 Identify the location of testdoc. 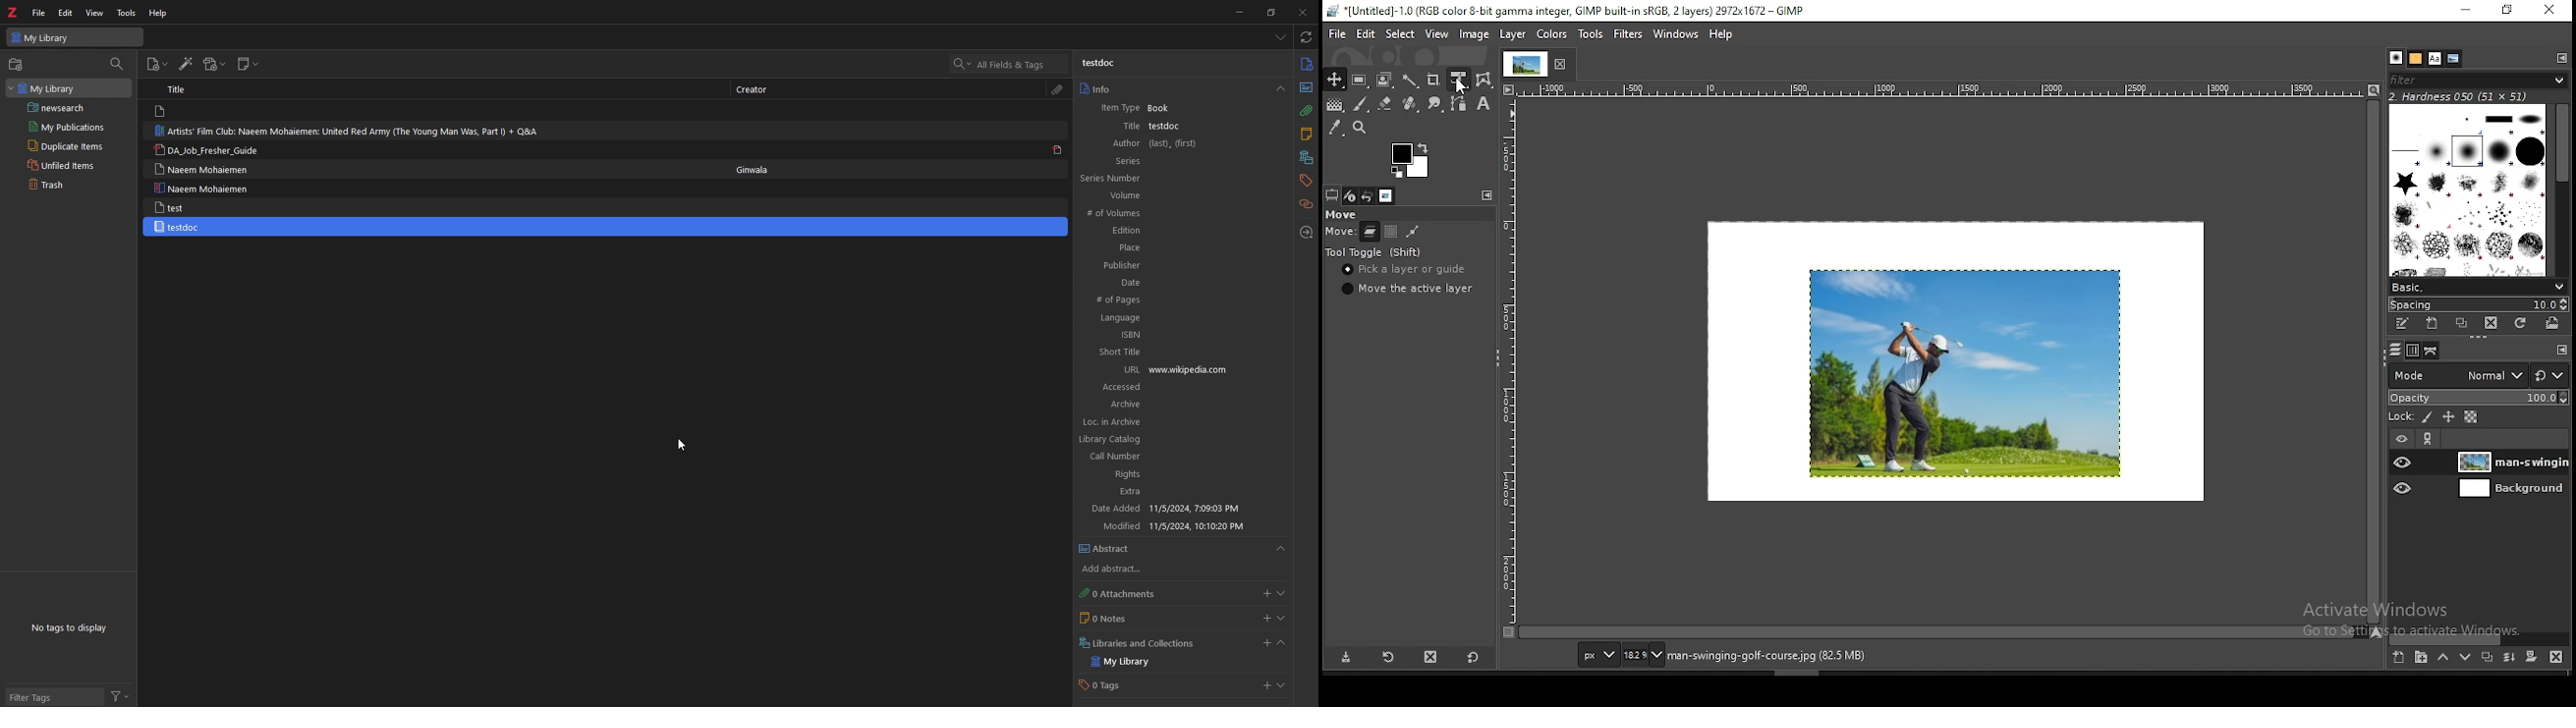
(1106, 65).